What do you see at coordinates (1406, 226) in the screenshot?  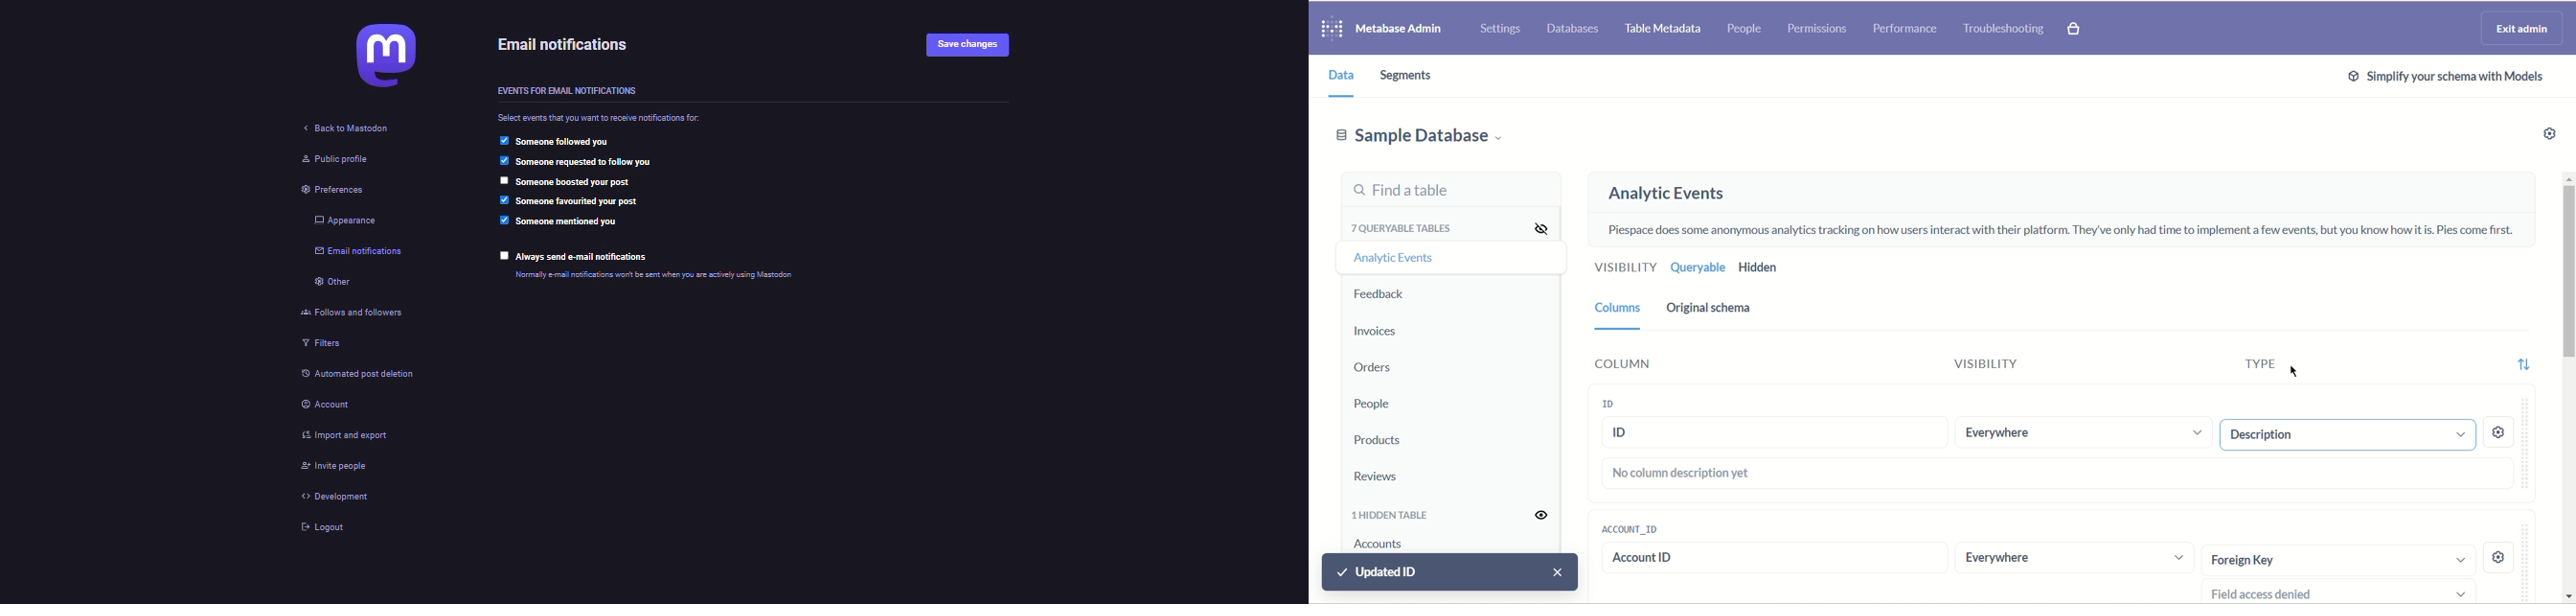 I see `queryable tables` at bounding box center [1406, 226].